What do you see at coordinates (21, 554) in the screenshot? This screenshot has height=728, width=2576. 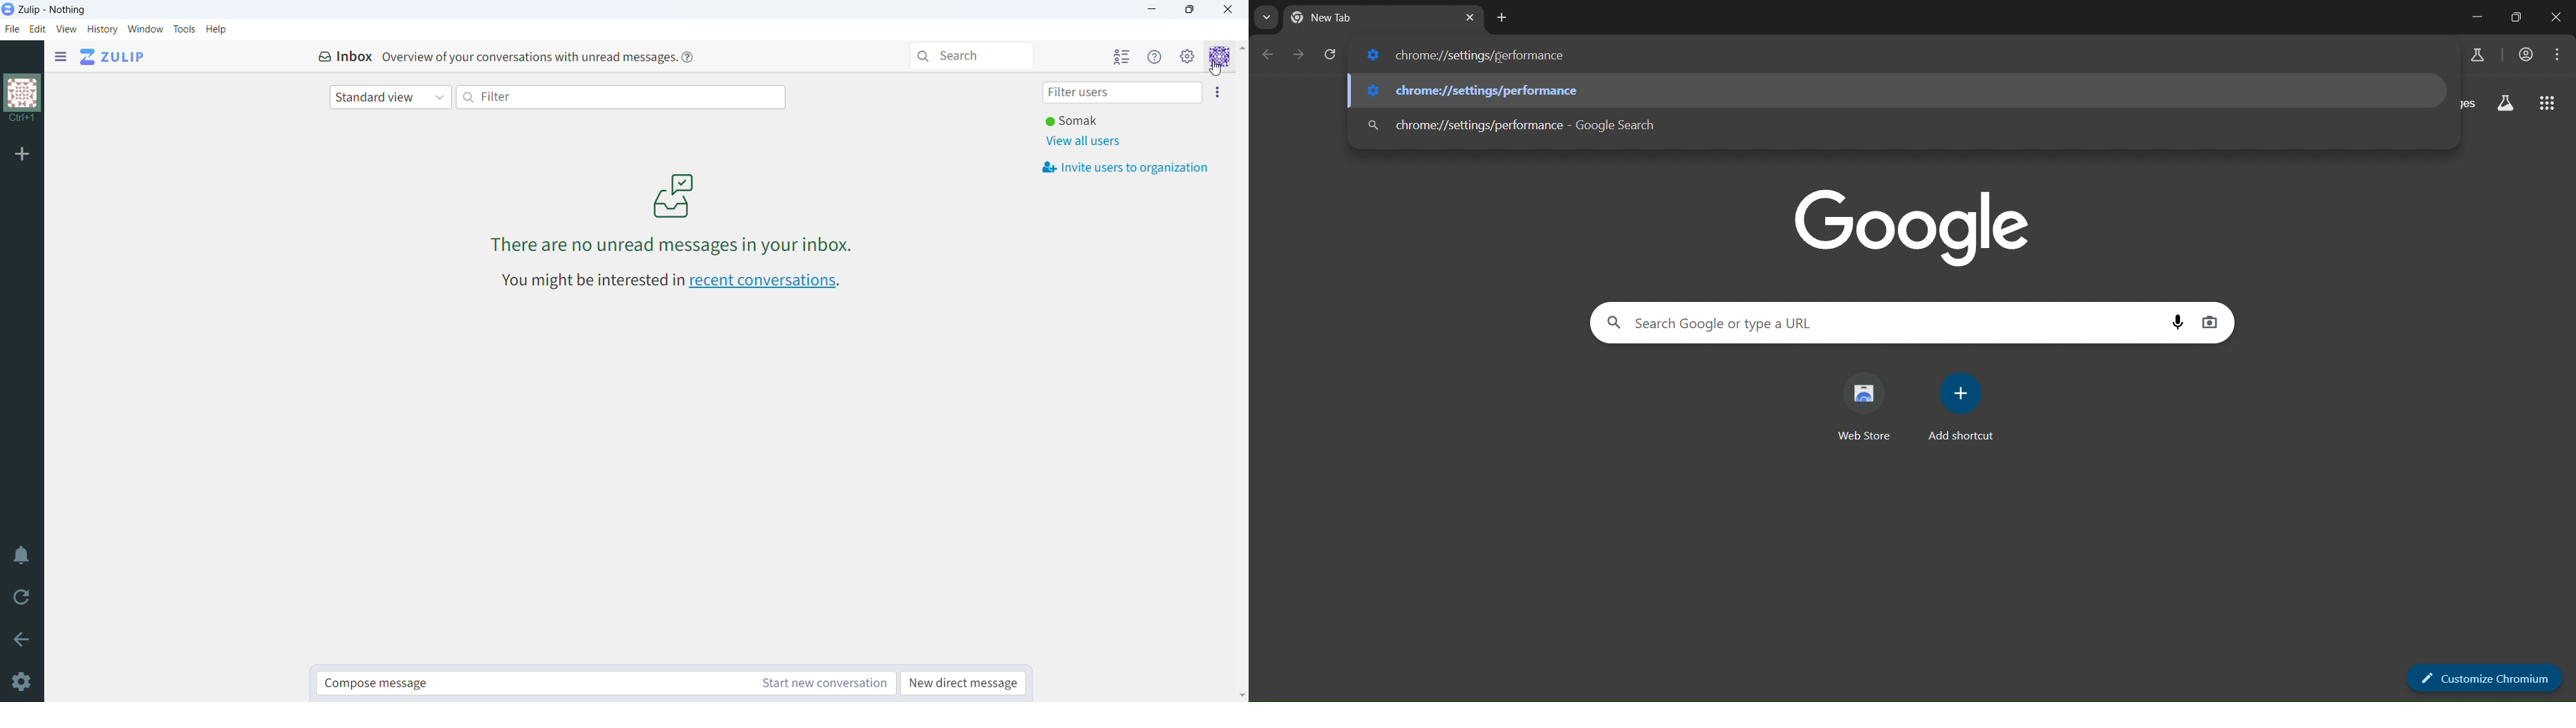 I see `enable do not disturb` at bounding box center [21, 554].